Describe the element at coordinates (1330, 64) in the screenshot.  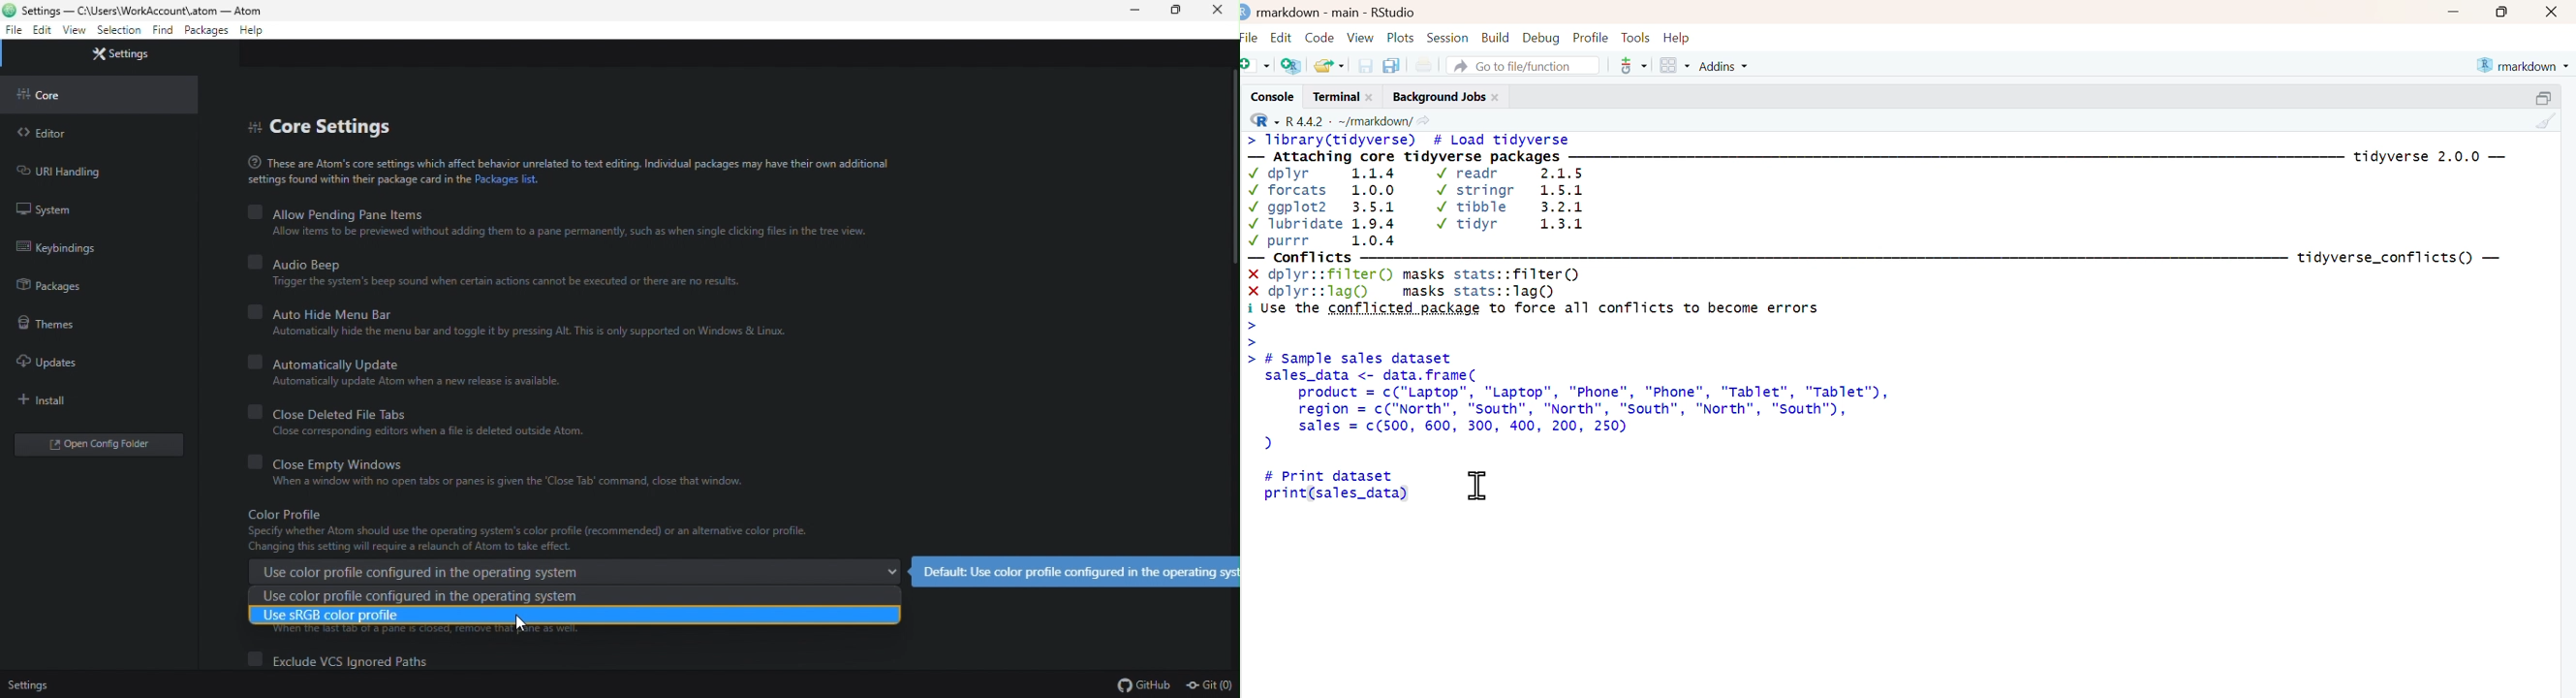
I see `open recent files` at that location.